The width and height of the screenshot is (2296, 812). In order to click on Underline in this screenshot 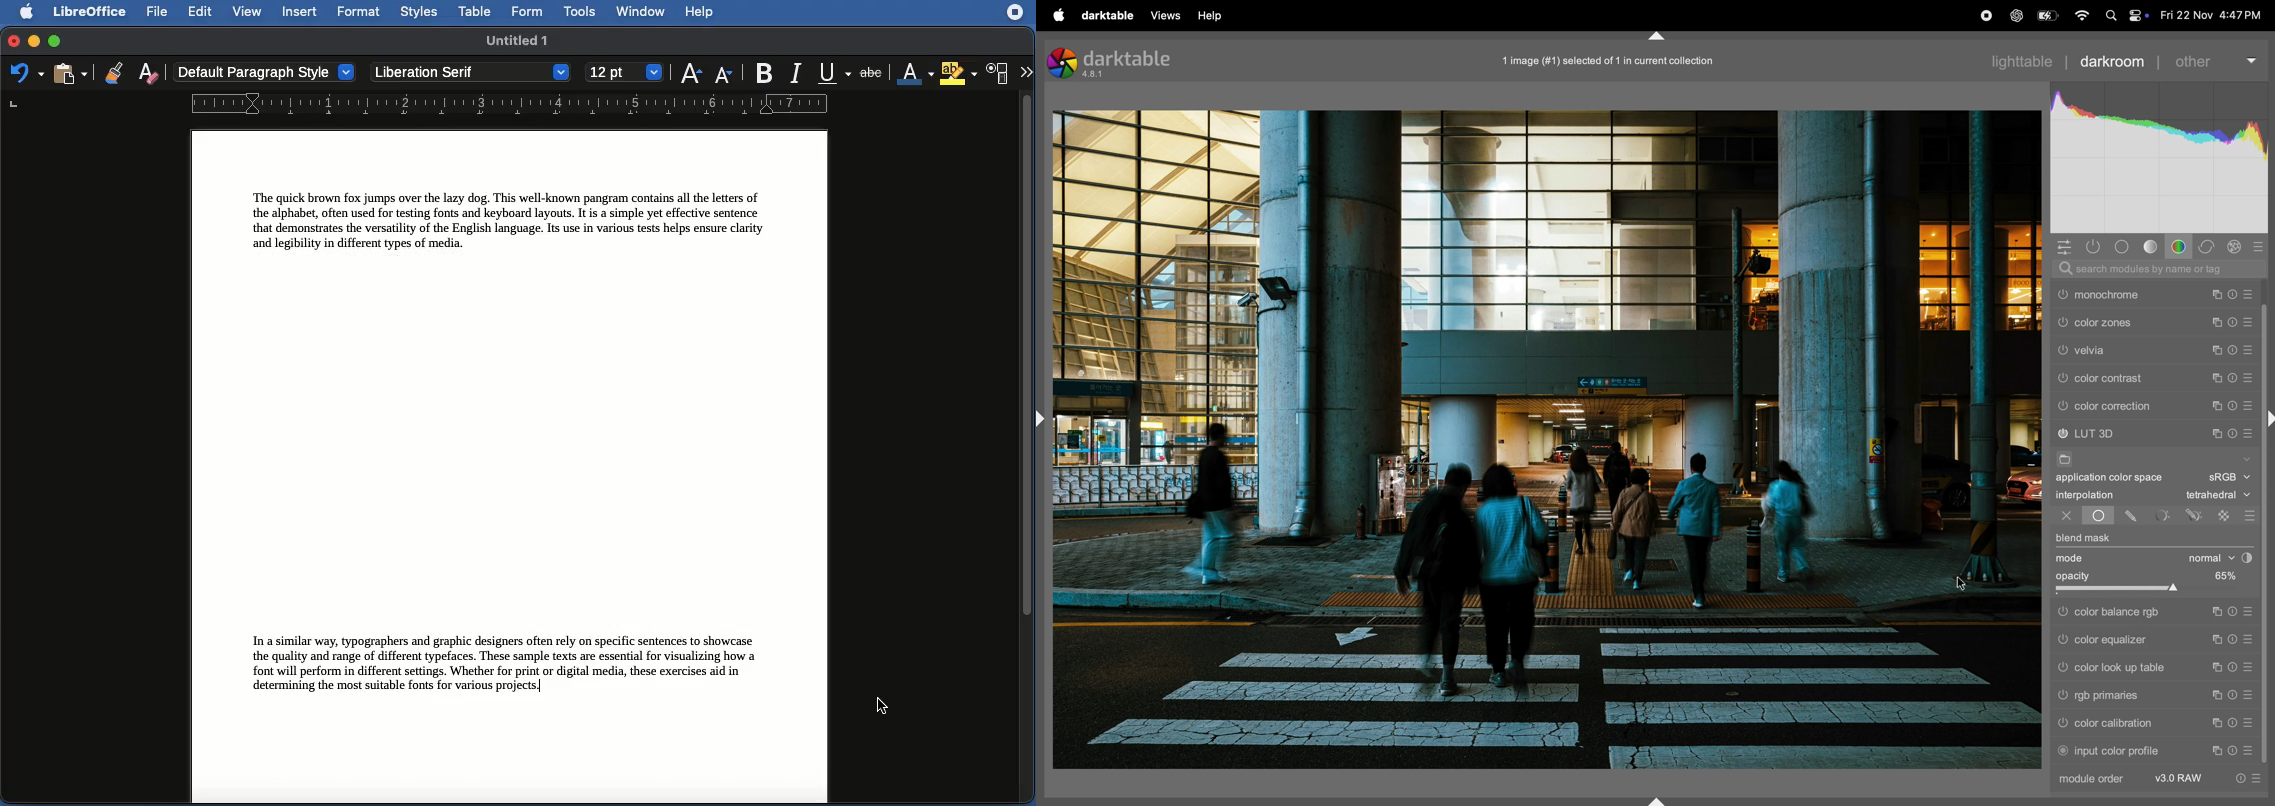, I will do `click(834, 73)`.